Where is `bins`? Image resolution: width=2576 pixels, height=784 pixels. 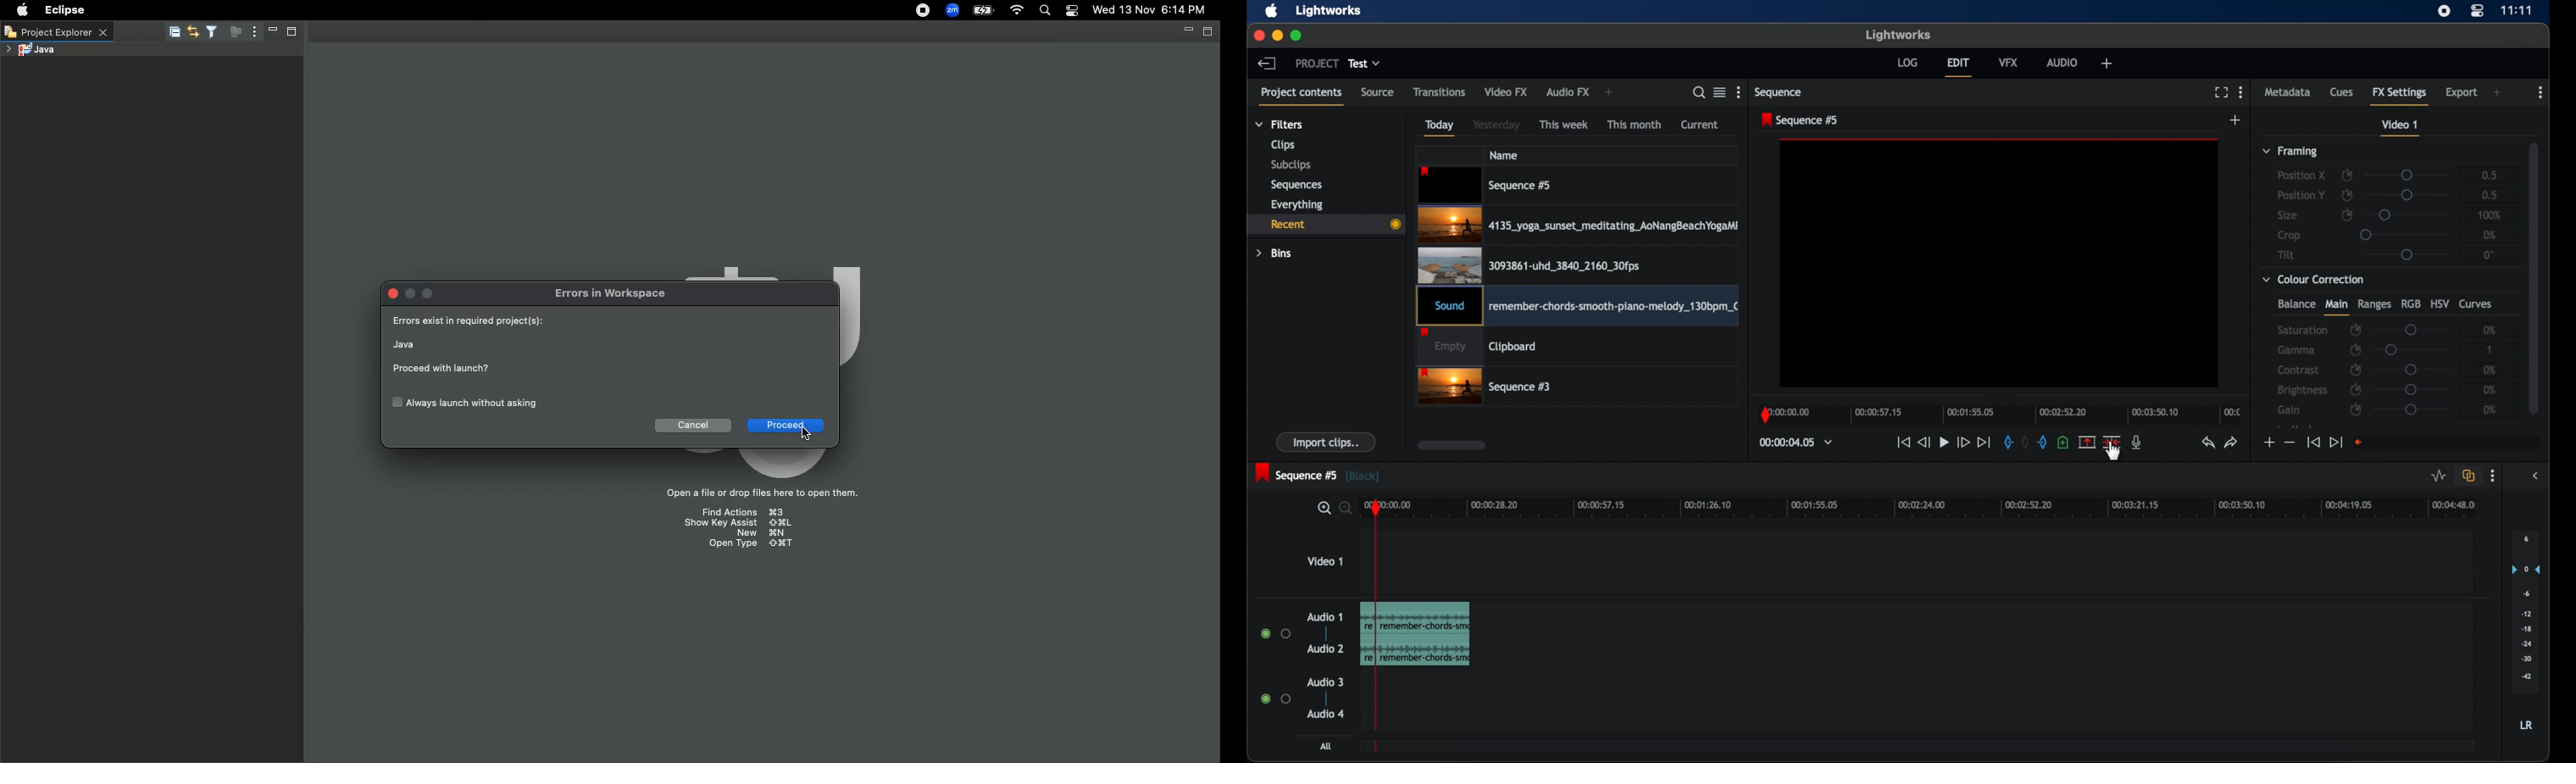
bins is located at coordinates (1275, 254).